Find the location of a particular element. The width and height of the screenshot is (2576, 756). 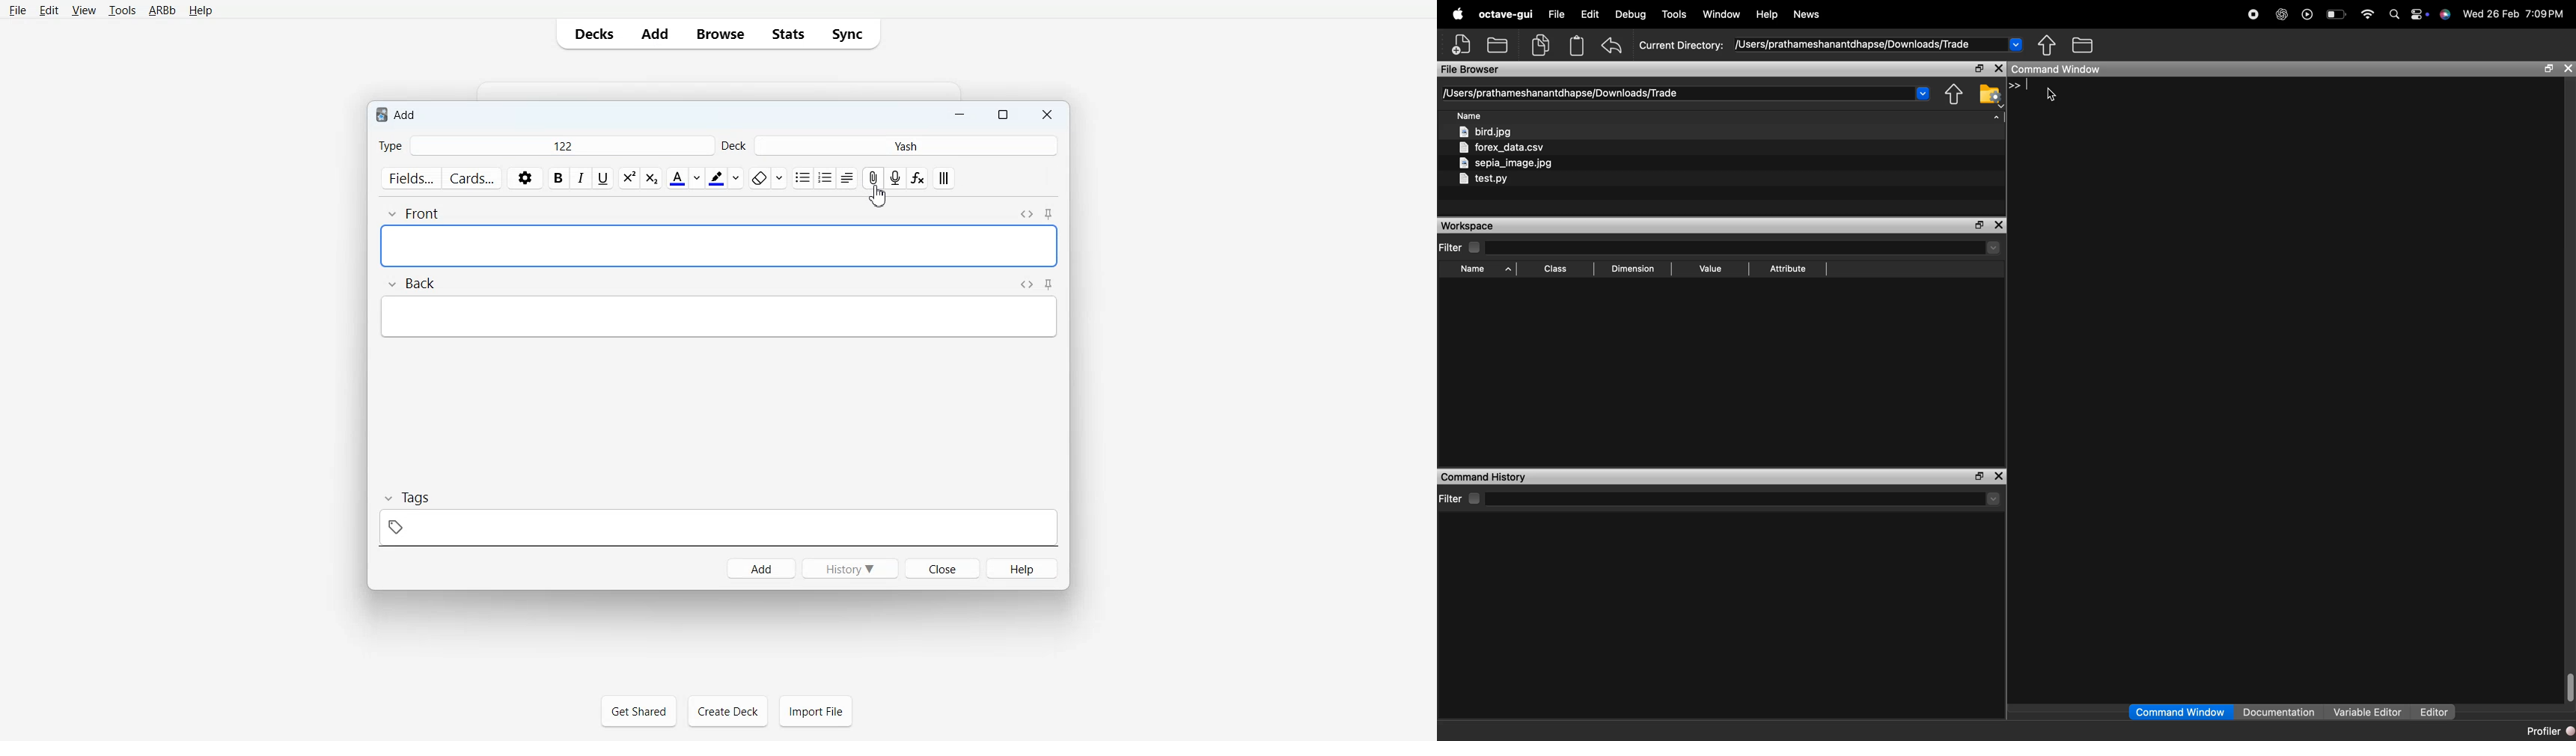

Help is located at coordinates (200, 10).